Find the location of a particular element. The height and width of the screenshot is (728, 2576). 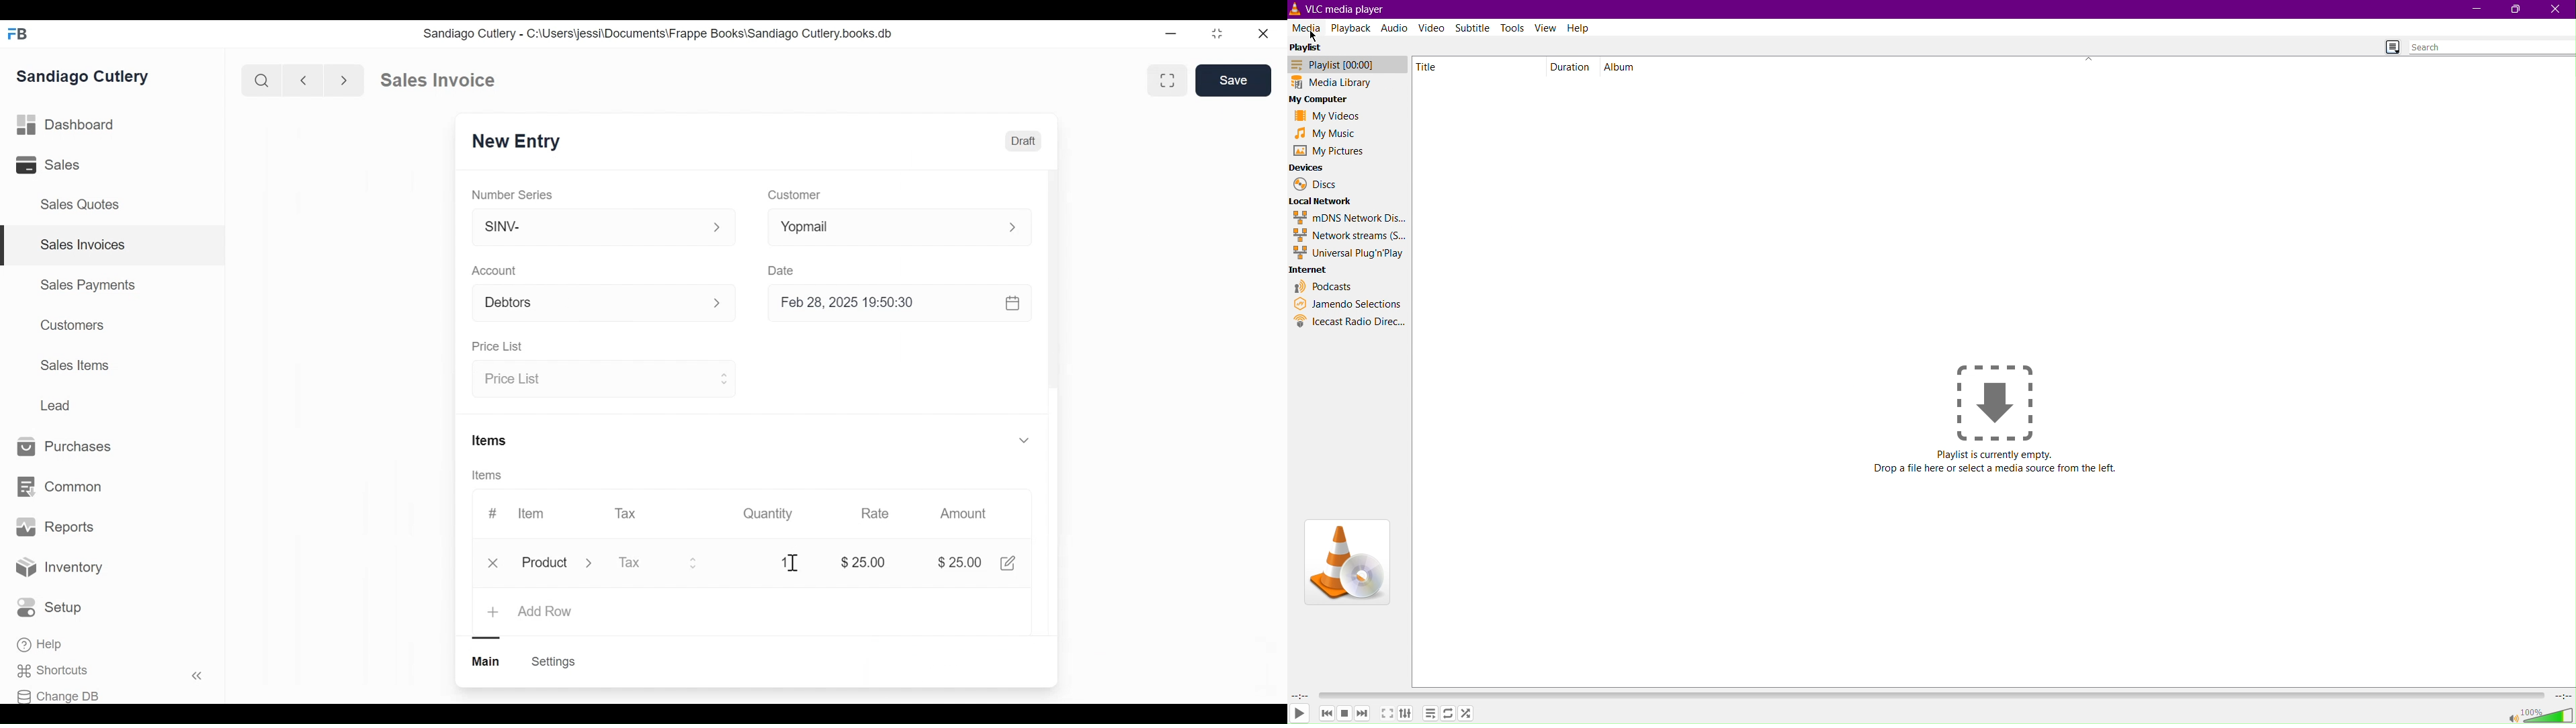

Item is located at coordinates (532, 514).